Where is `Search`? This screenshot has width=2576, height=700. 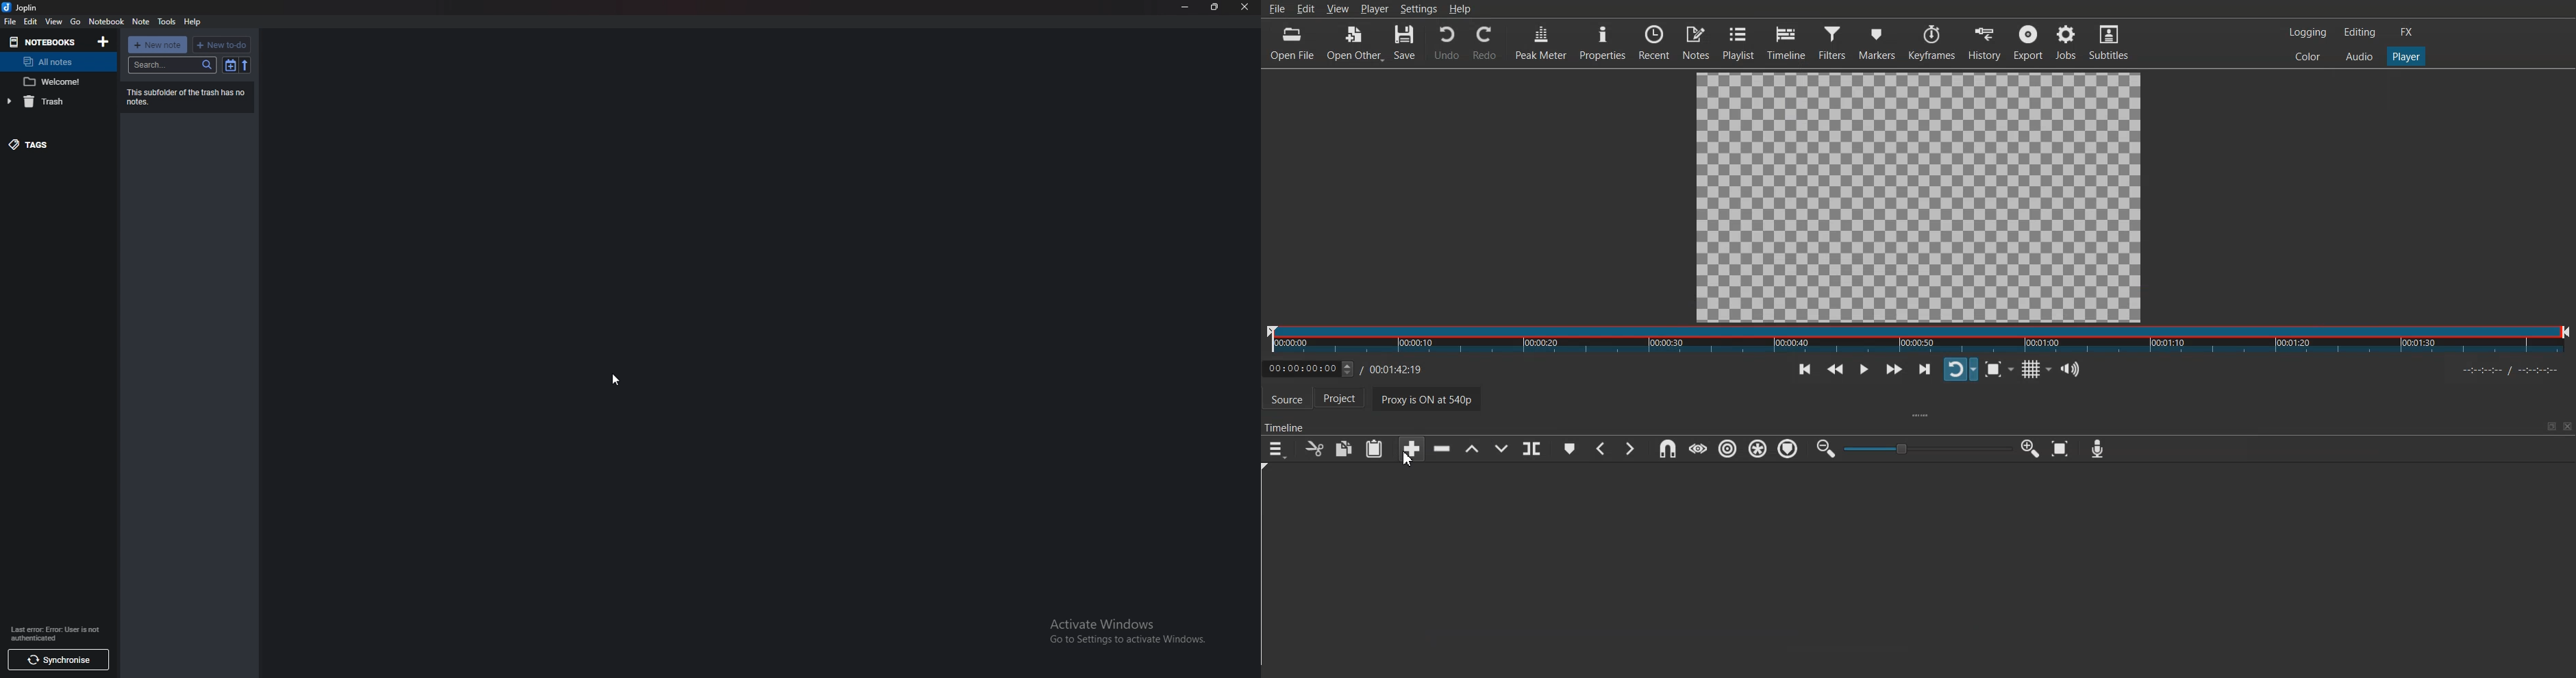 Search is located at coordinates (173, 64).